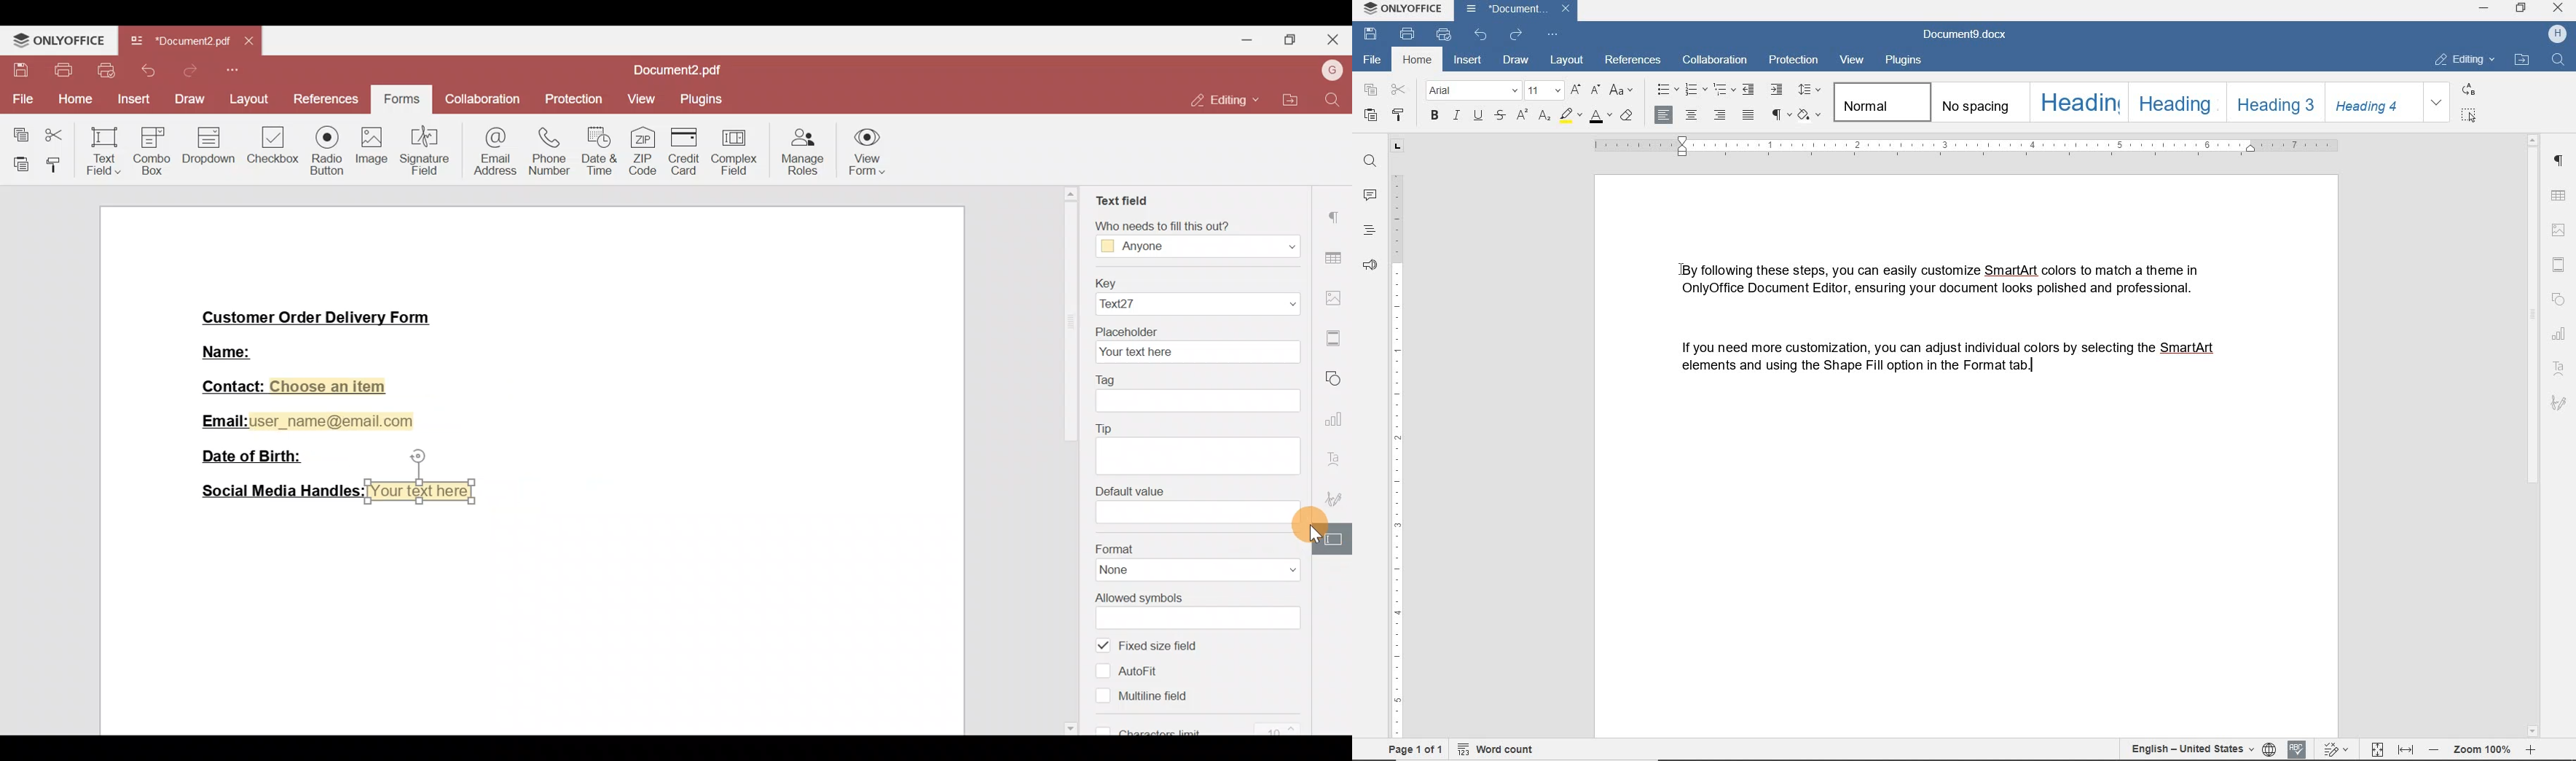  I want to click on Text Art, so click(2559, 367).